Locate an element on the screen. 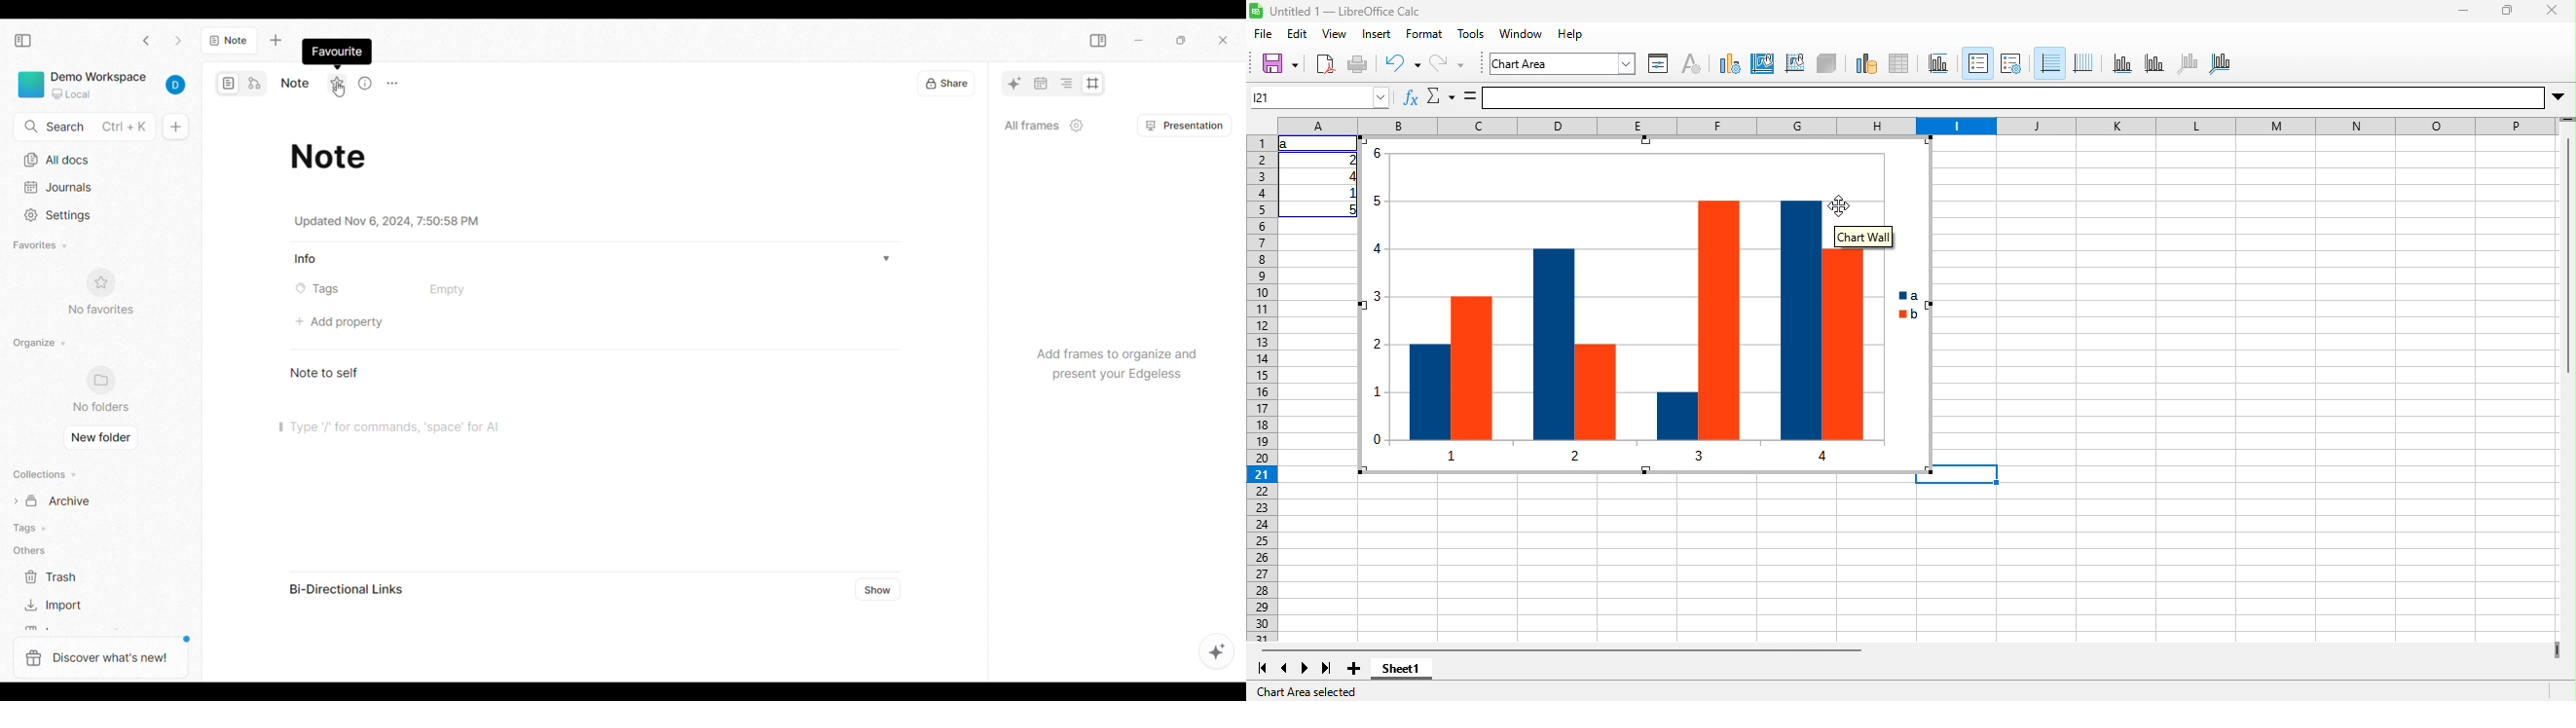 This screenshot has height=728, width=2576. horizontal scroll bar is located at coordinates (1562, 649).